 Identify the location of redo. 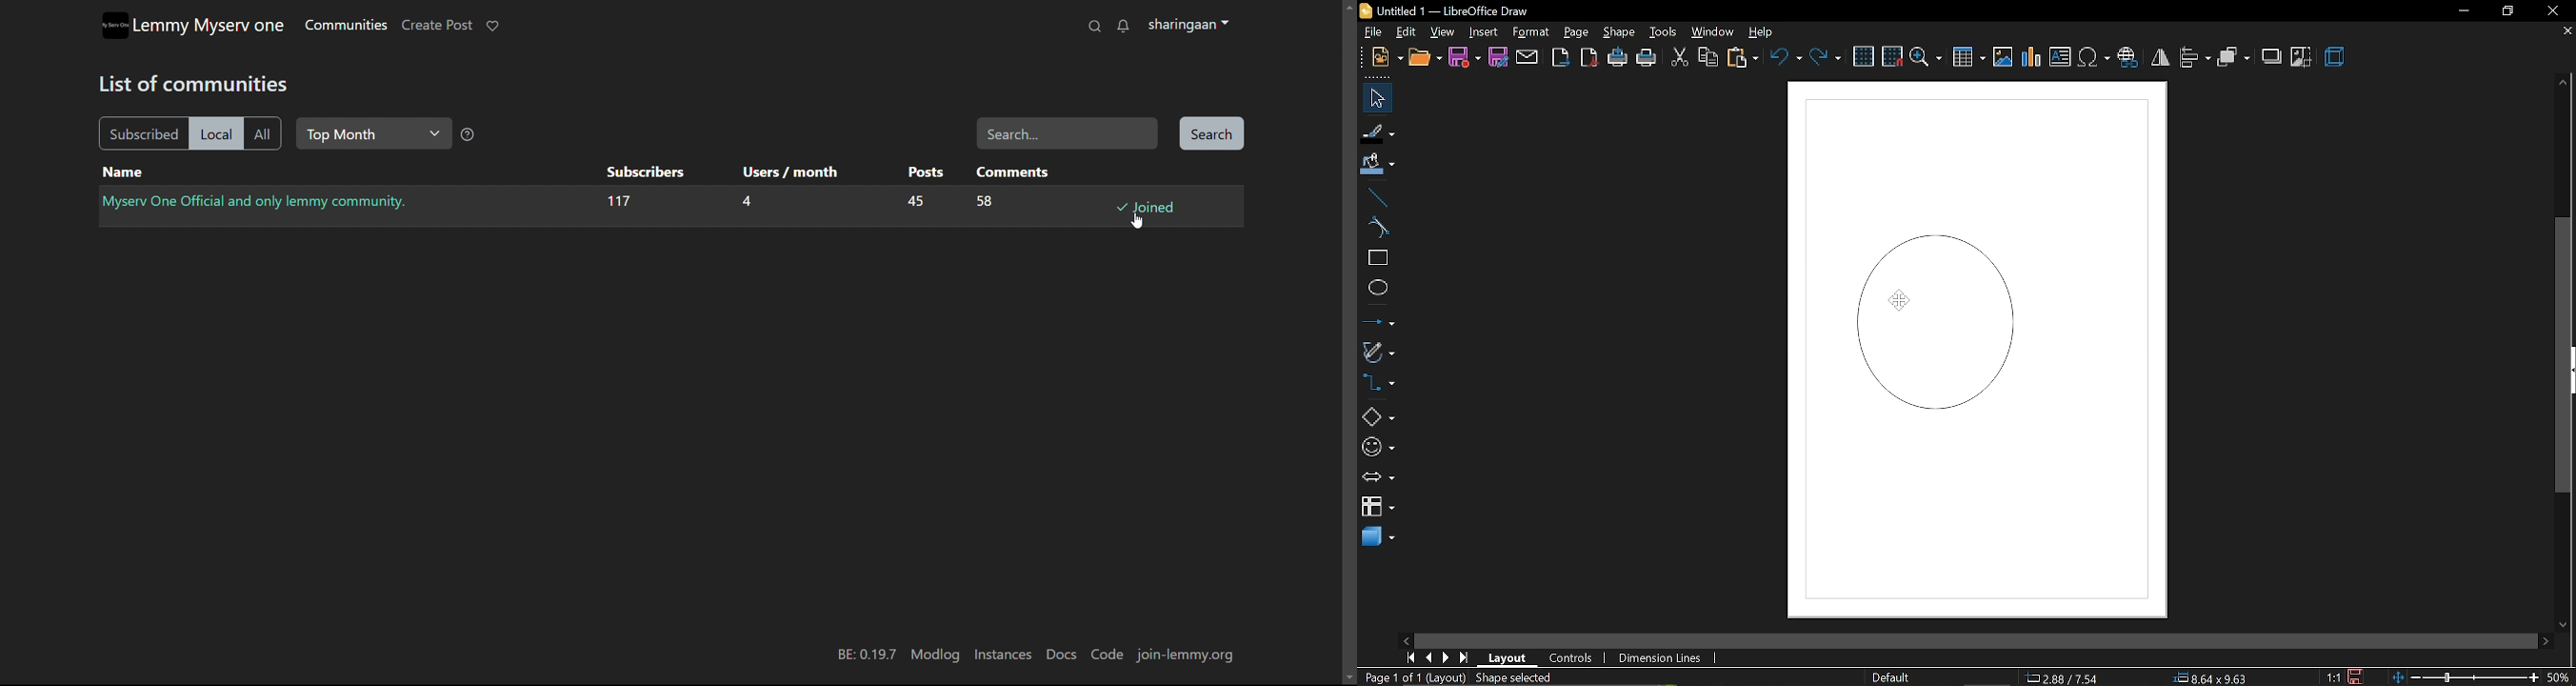
(1827, 57).